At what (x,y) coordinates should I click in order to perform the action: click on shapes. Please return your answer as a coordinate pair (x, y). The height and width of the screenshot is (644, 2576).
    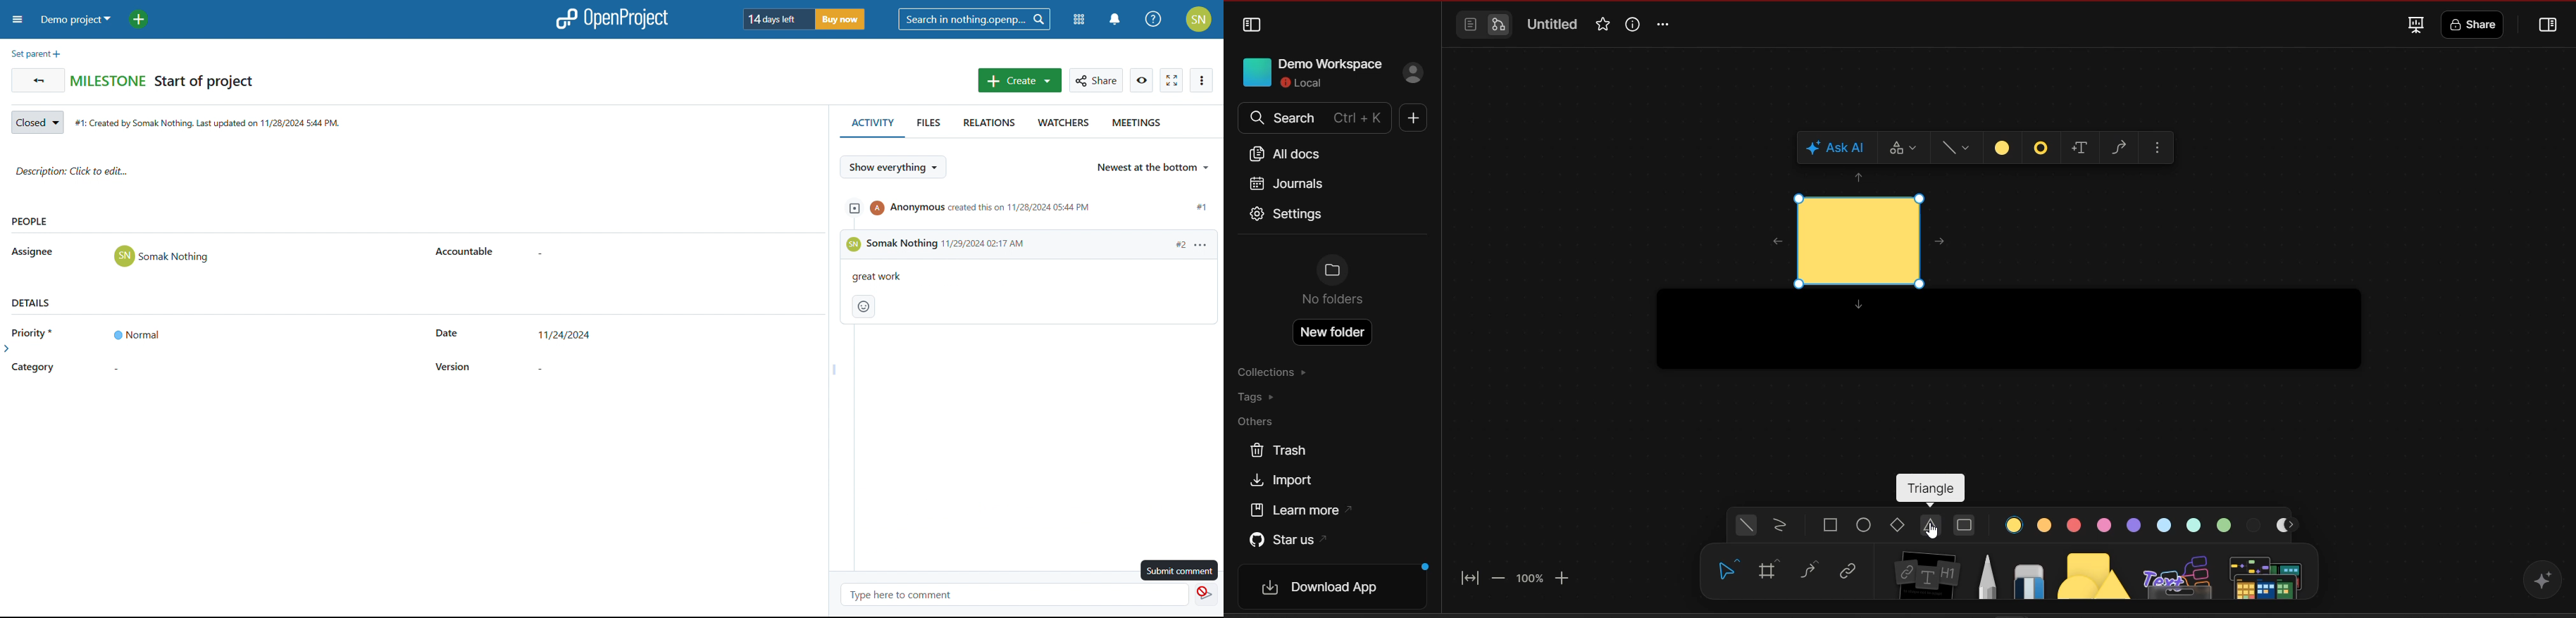
    Looking at the image, I should click on (2096, 572).